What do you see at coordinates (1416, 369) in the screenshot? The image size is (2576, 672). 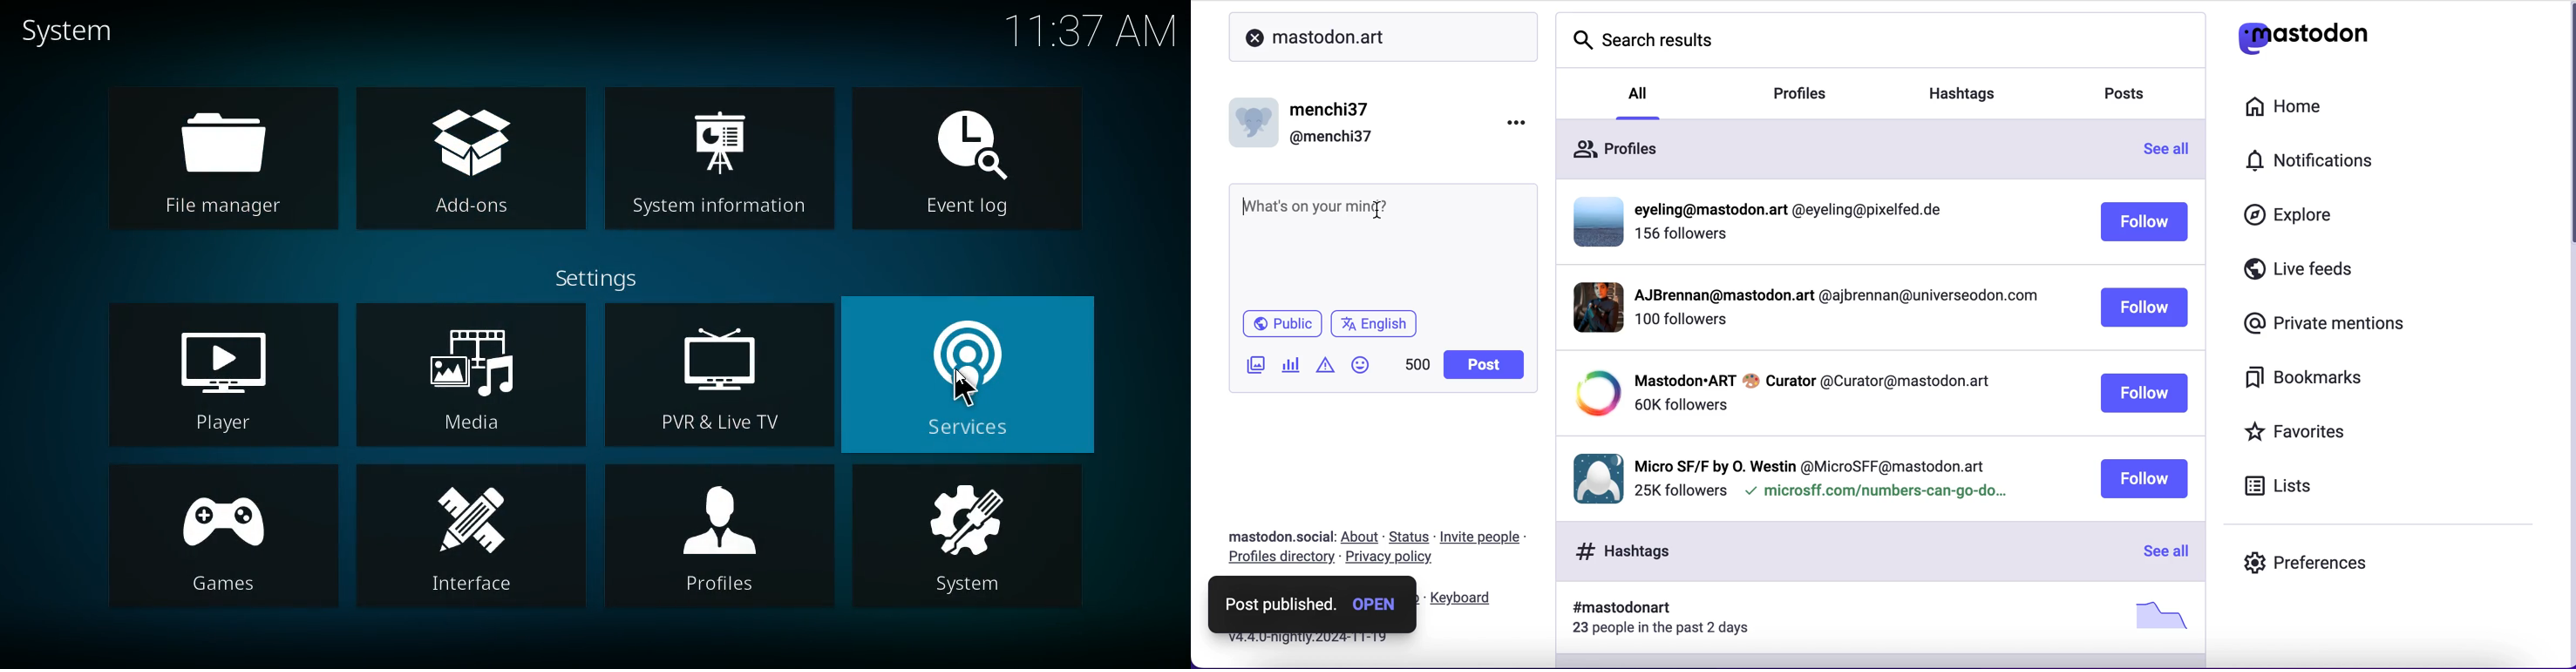 I see `characters left` at bounding box center [1416, 369].